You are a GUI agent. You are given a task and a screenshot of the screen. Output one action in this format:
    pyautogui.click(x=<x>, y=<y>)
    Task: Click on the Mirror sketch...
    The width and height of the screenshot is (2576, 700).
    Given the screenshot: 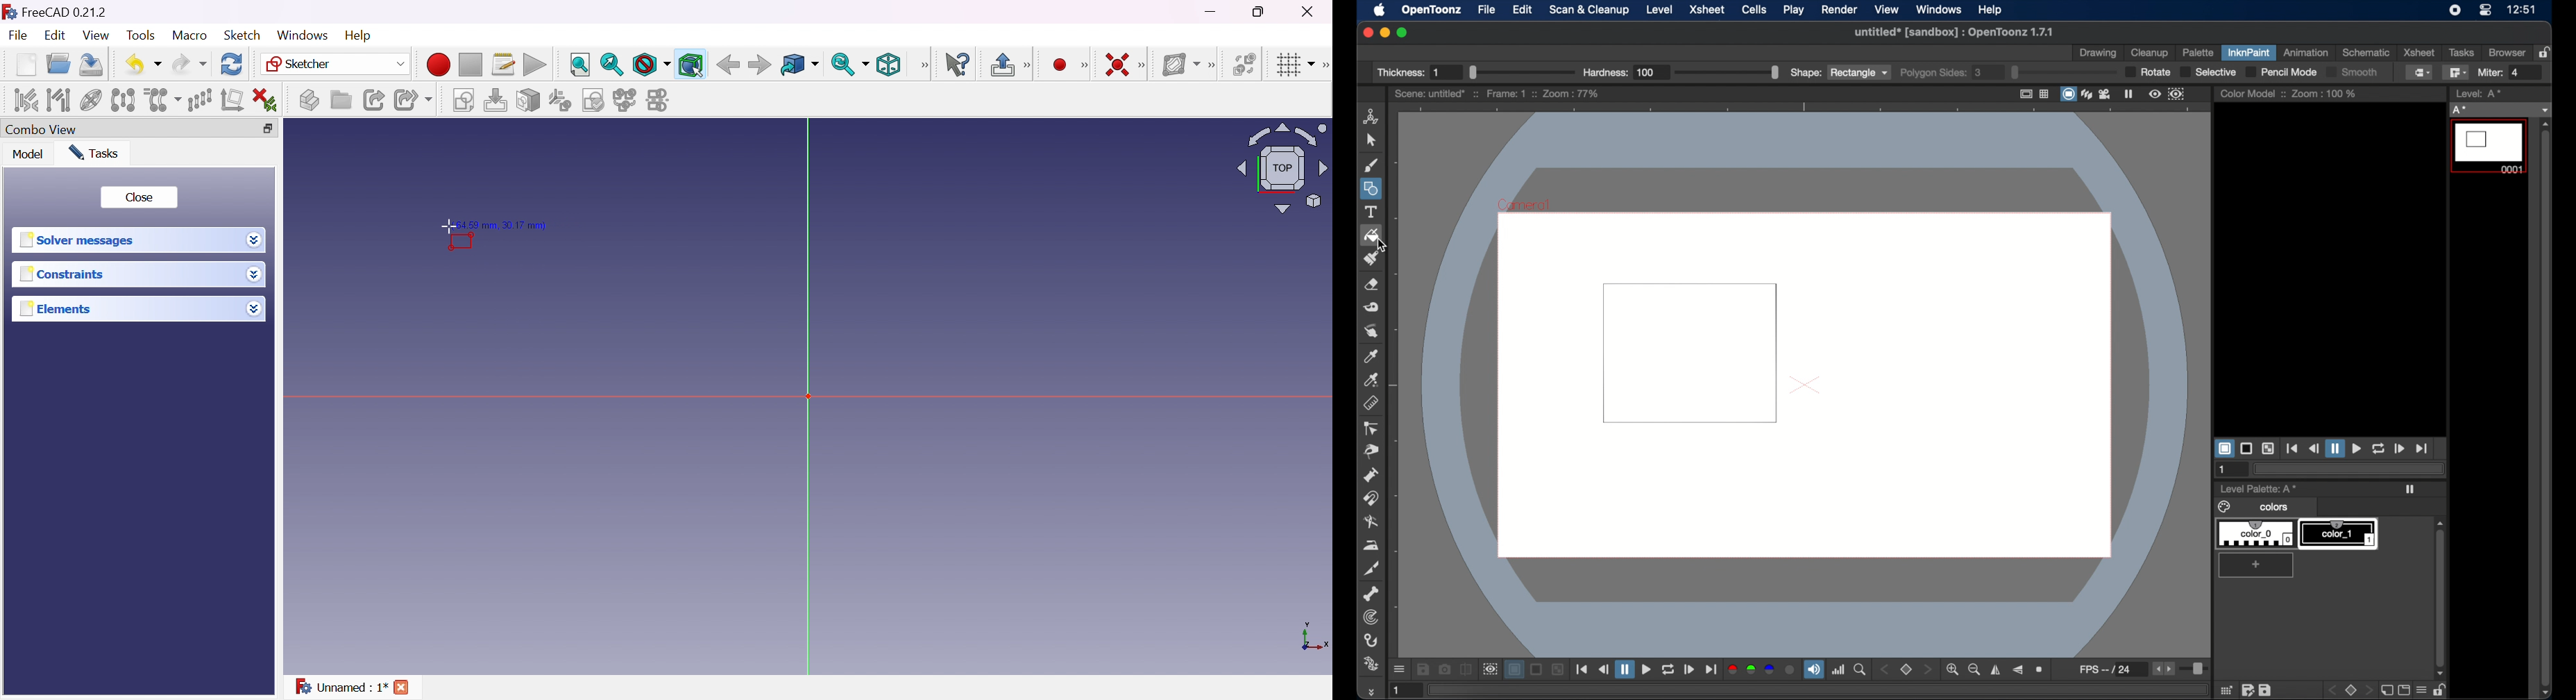 What is the action you would take?
    pyautogui.click(x=659, y=100)
    